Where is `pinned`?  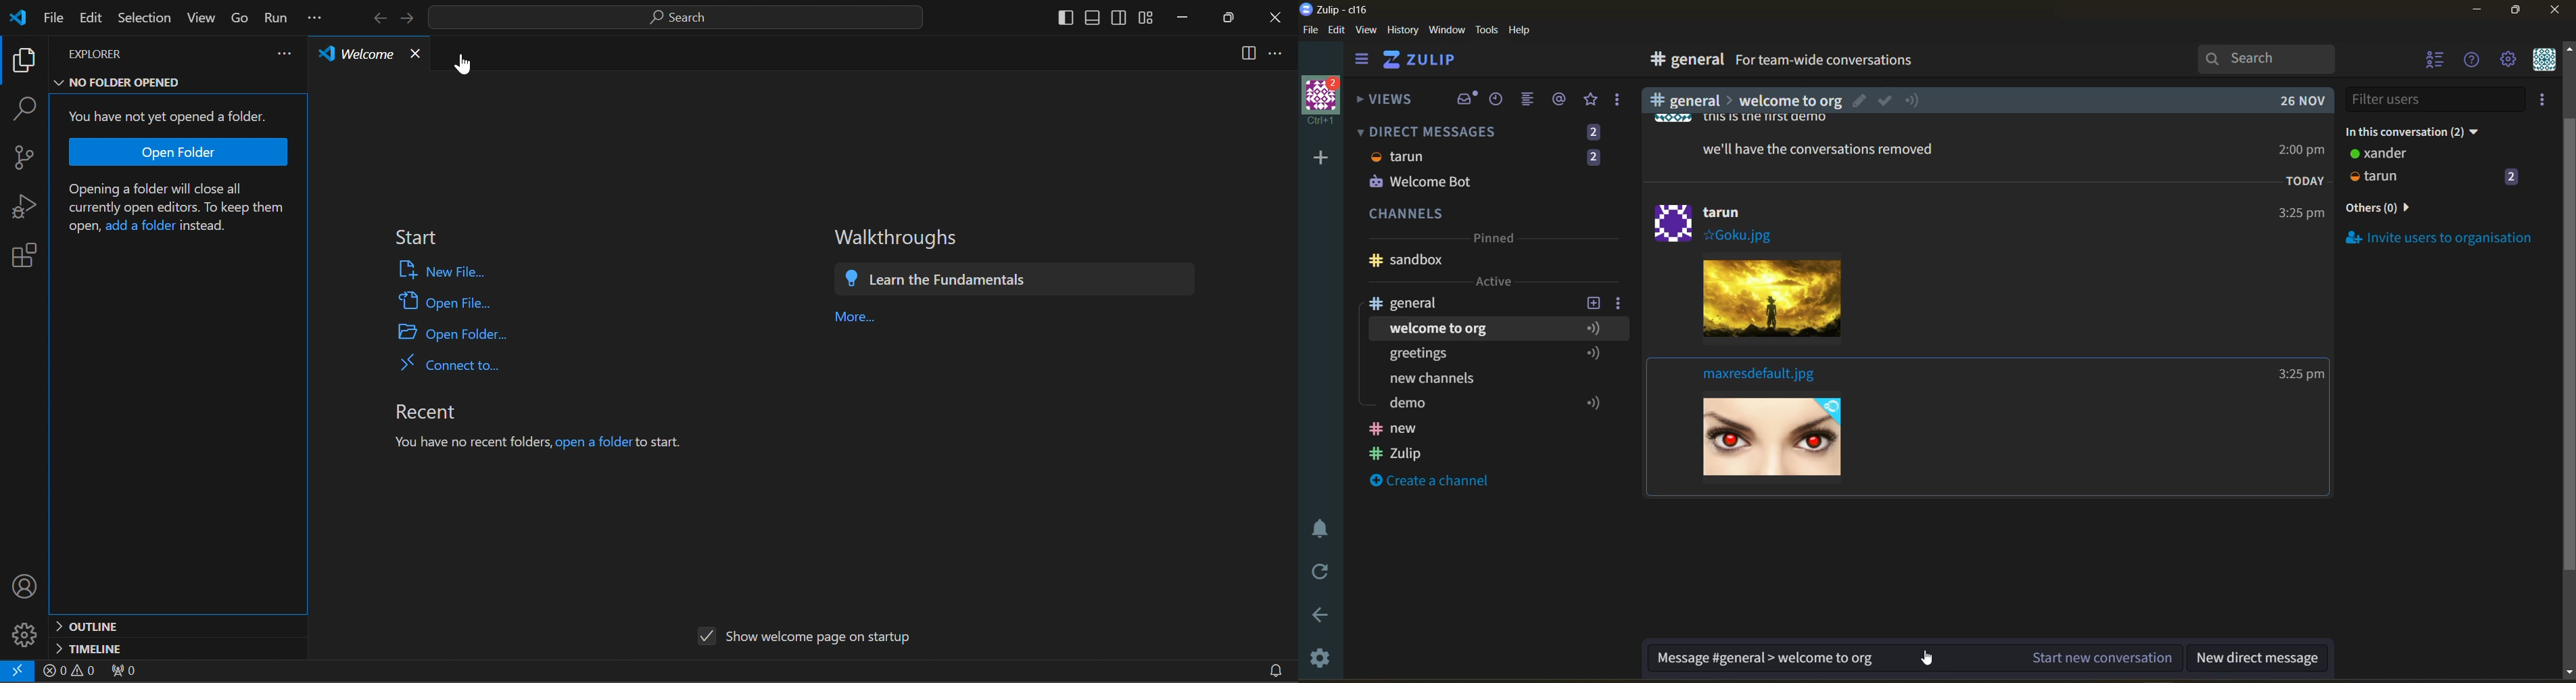 pinned is located at coordinates (1492, 240).